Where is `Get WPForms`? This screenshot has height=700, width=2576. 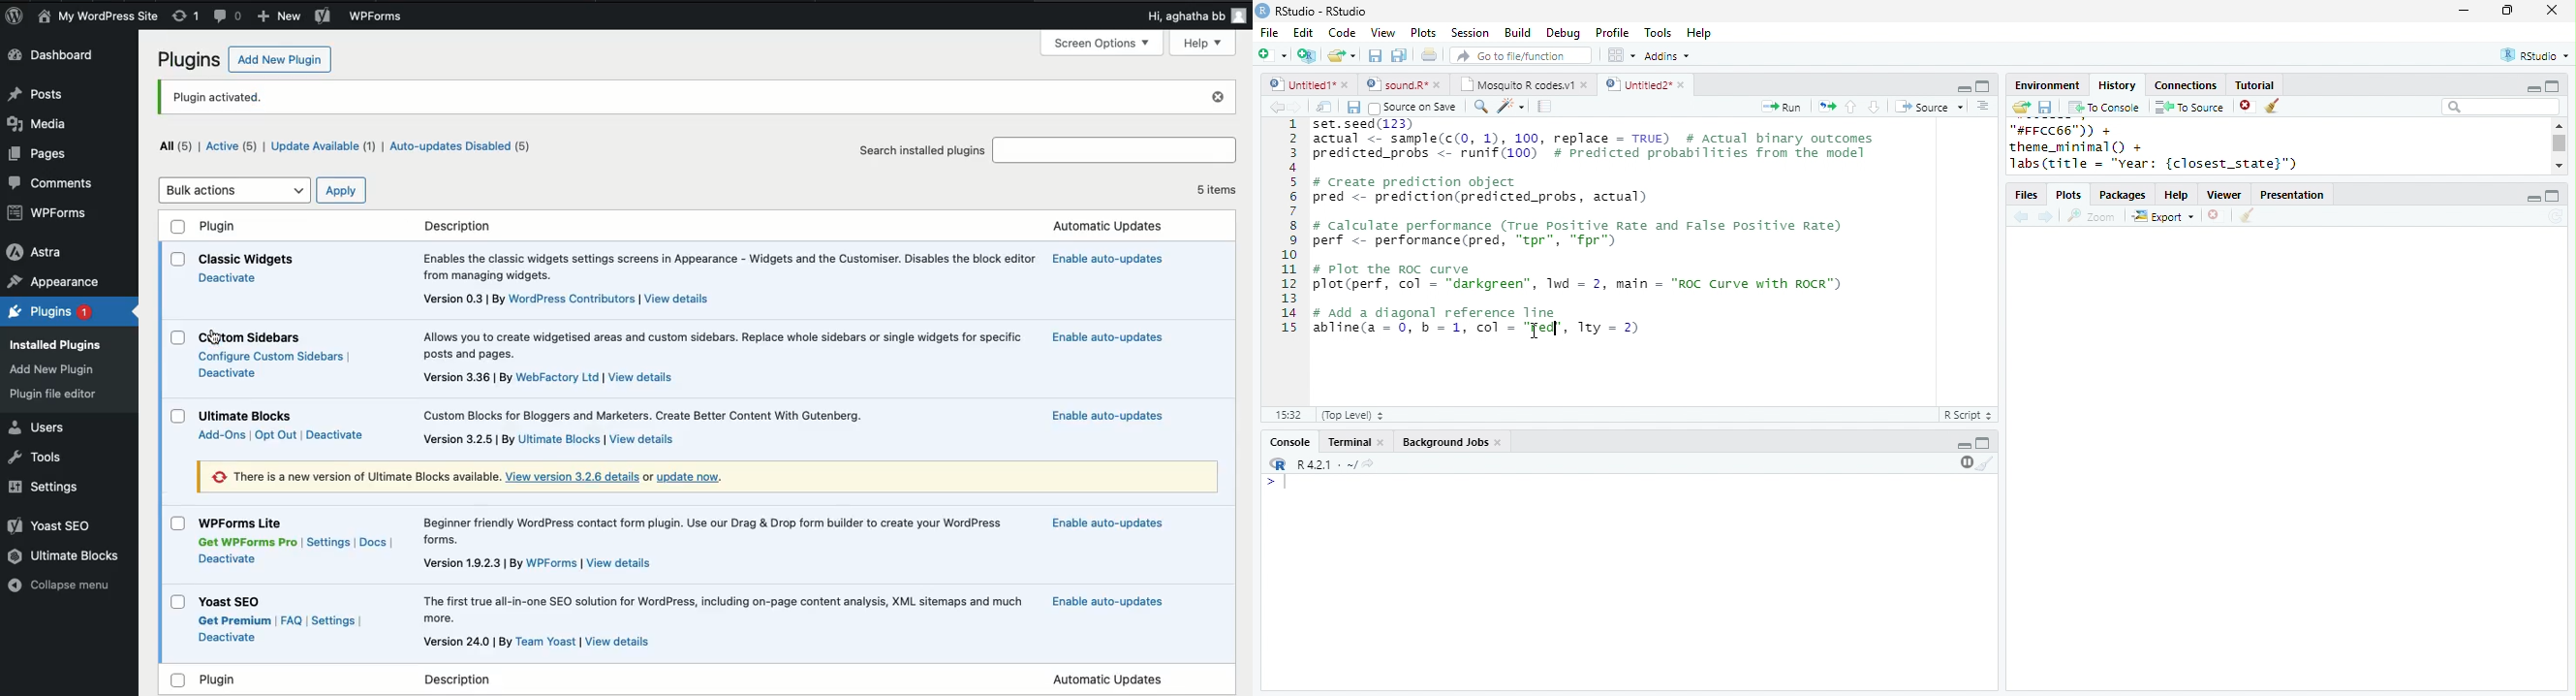 Get WPForms is located at coordinates (249, 542).